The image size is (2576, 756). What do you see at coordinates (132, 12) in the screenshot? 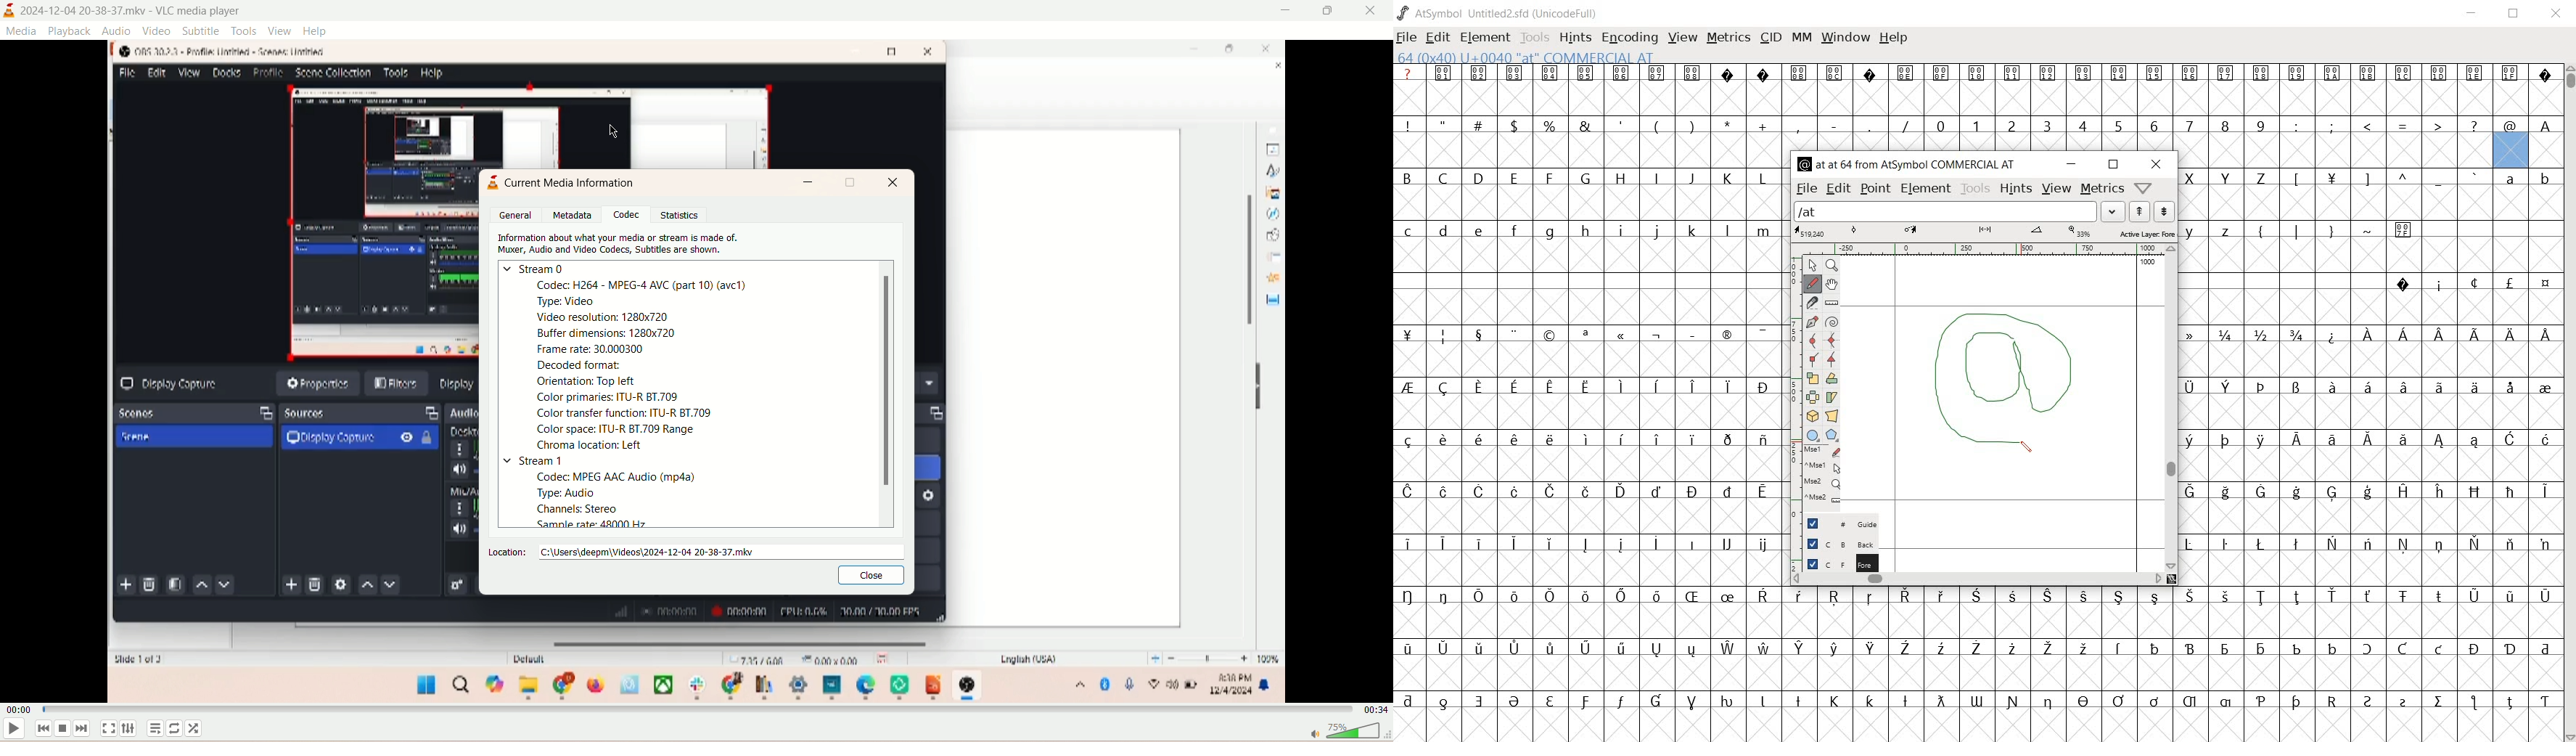
I see `title` at bounding box center [132, 12].